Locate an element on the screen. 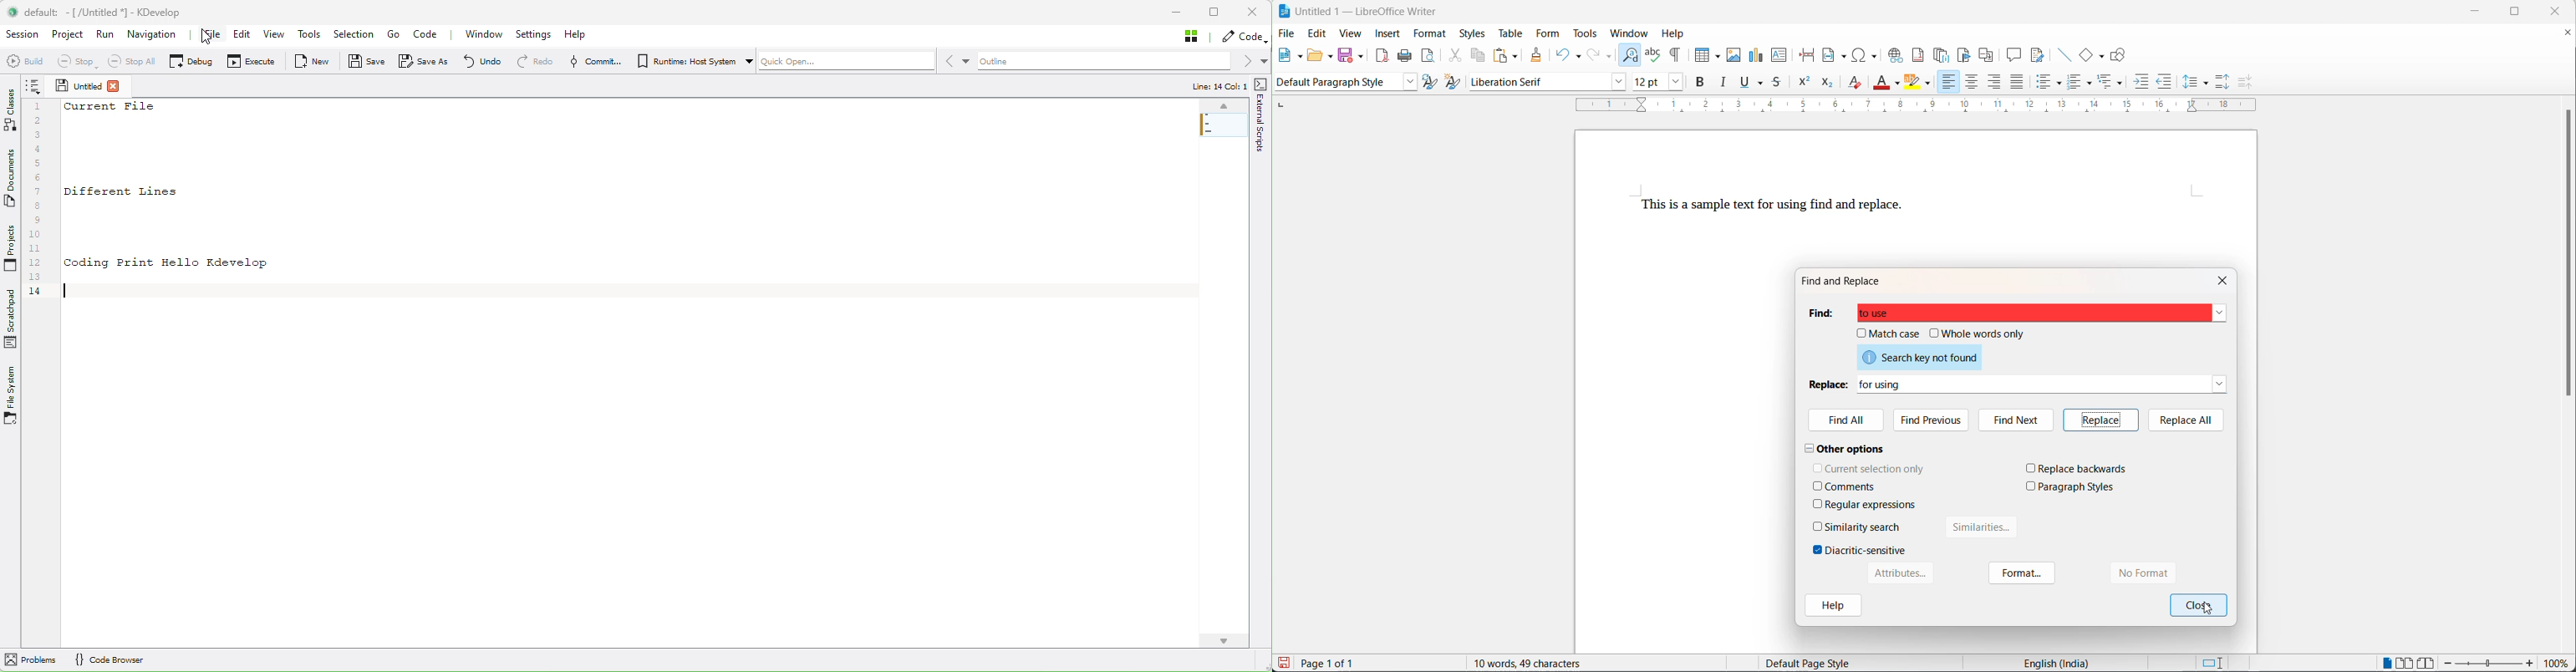 The height and width of the screenshot is (672, 2576). Untitled 1 - LibreOffice Writer is located at coordinates (1360, 10).